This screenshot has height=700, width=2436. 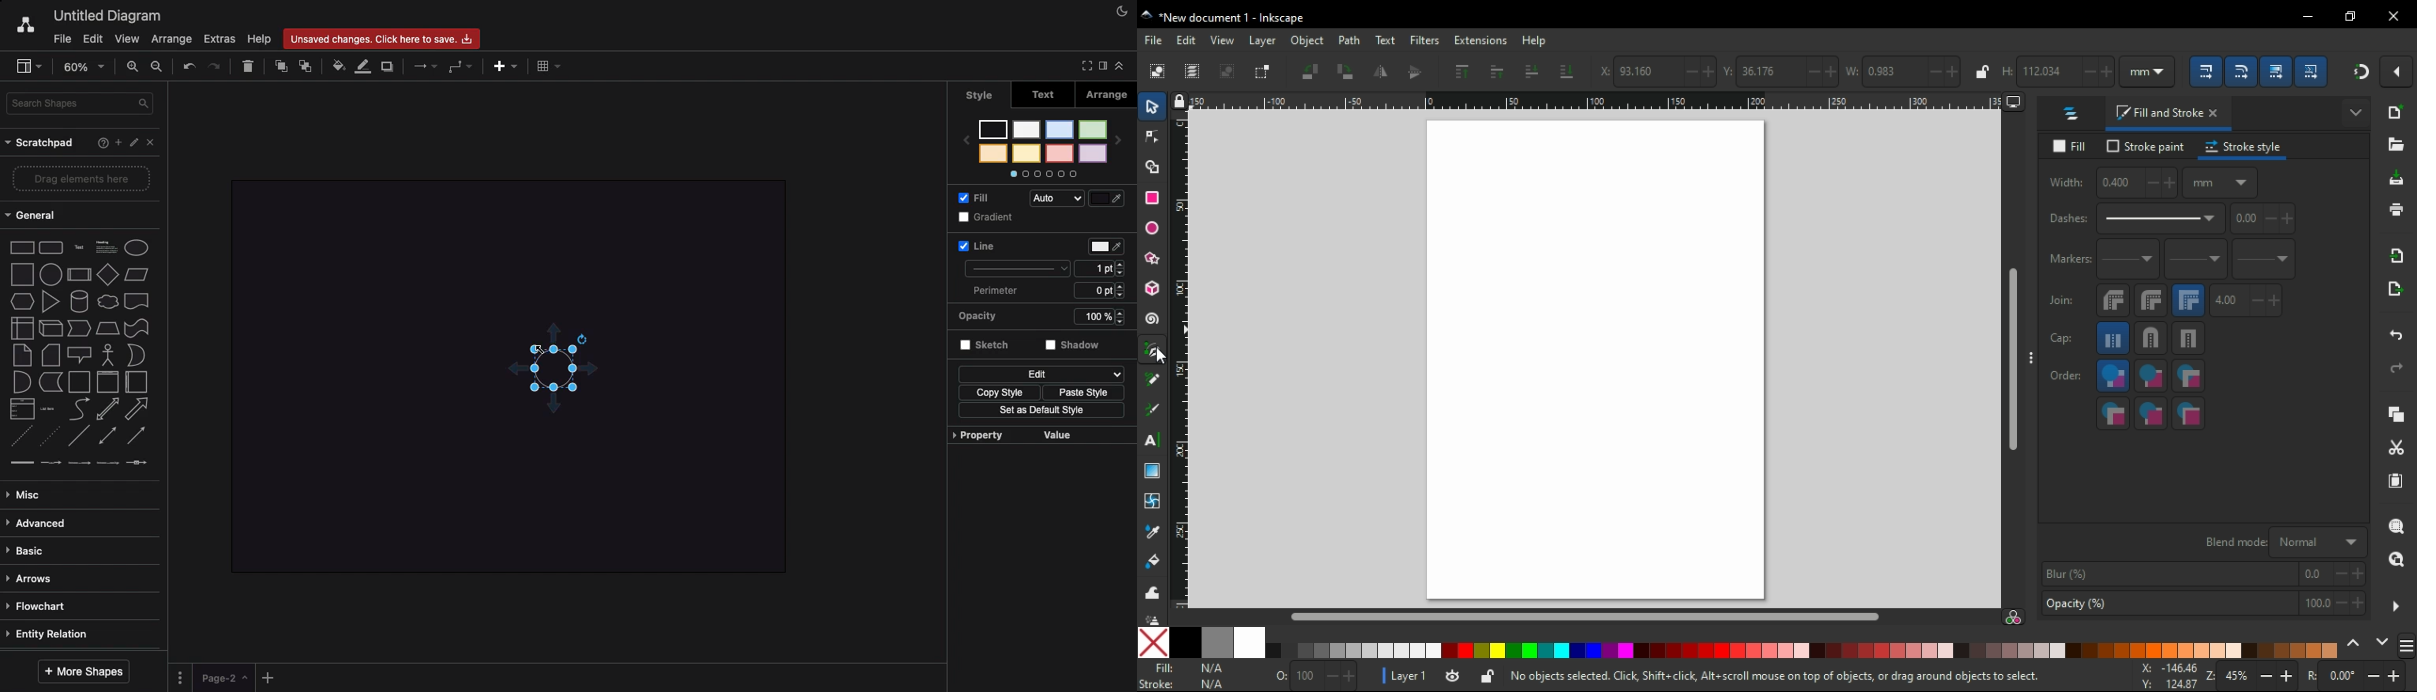 I want to click on Fill Stroke, so click(x=1156, y=676).